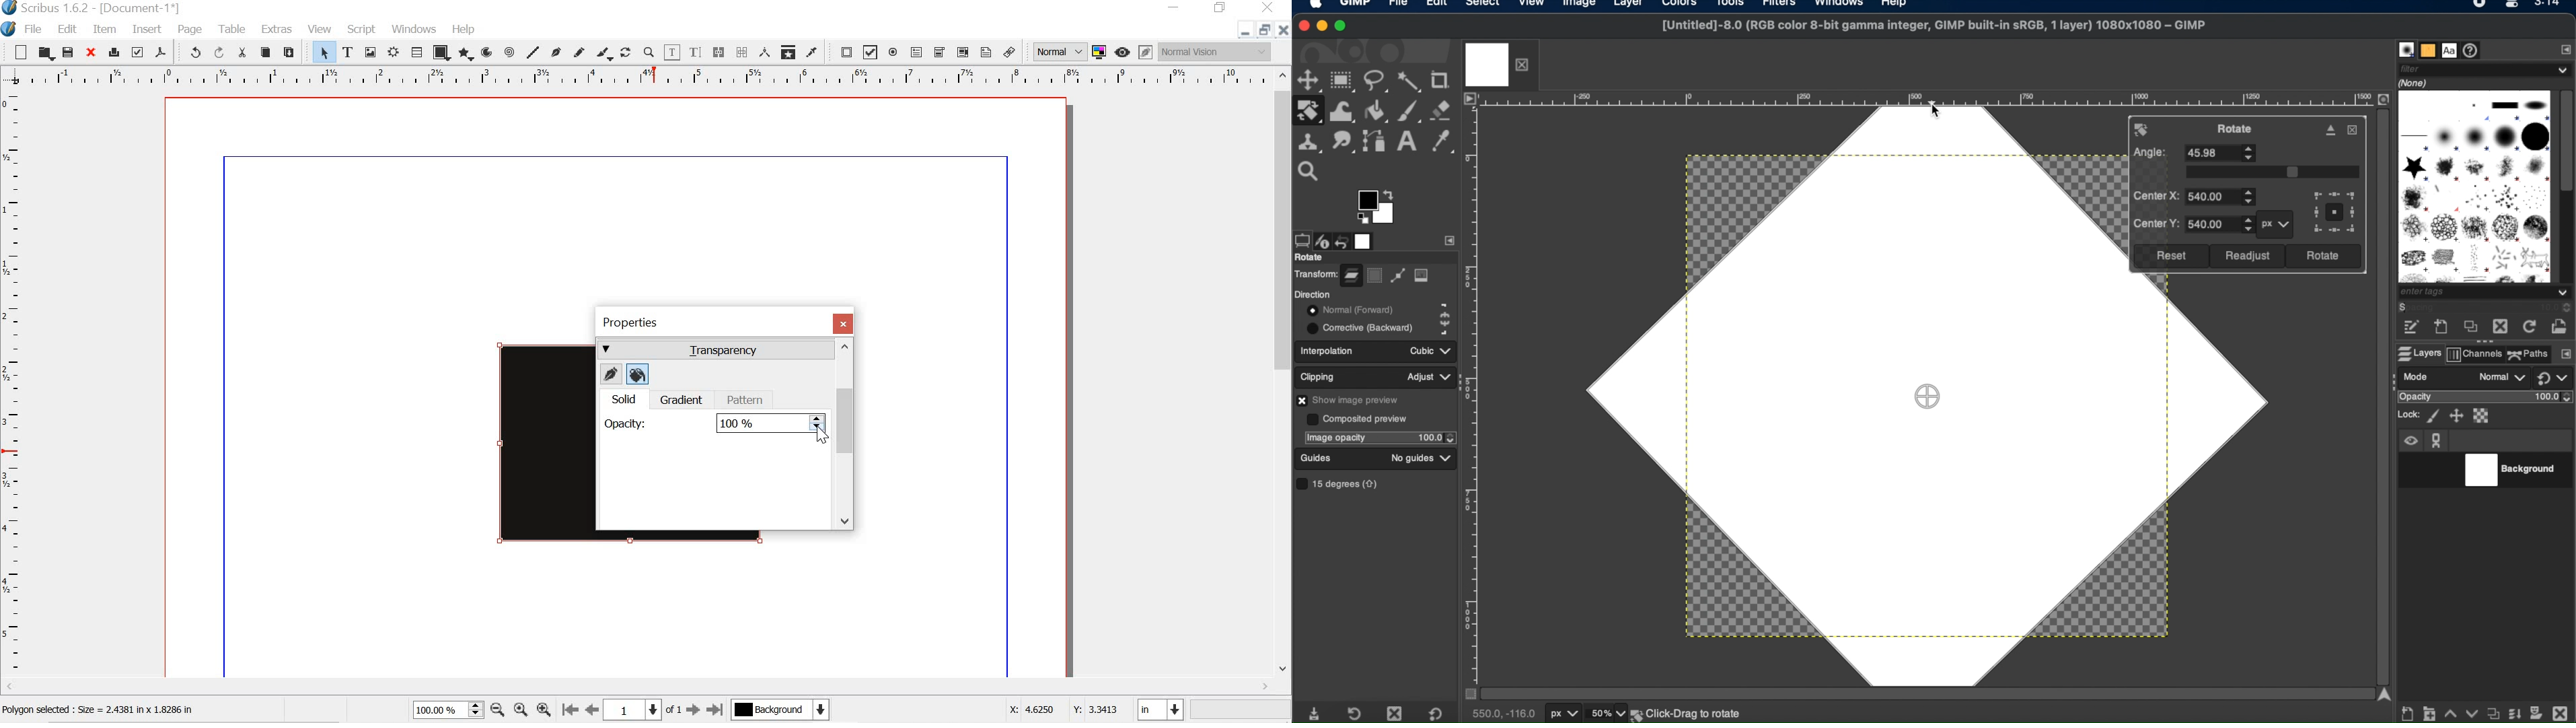  What do you see at coordinates (986, 53) in the screenshot?
I see `text annotation` at bounding box center [986, 53].